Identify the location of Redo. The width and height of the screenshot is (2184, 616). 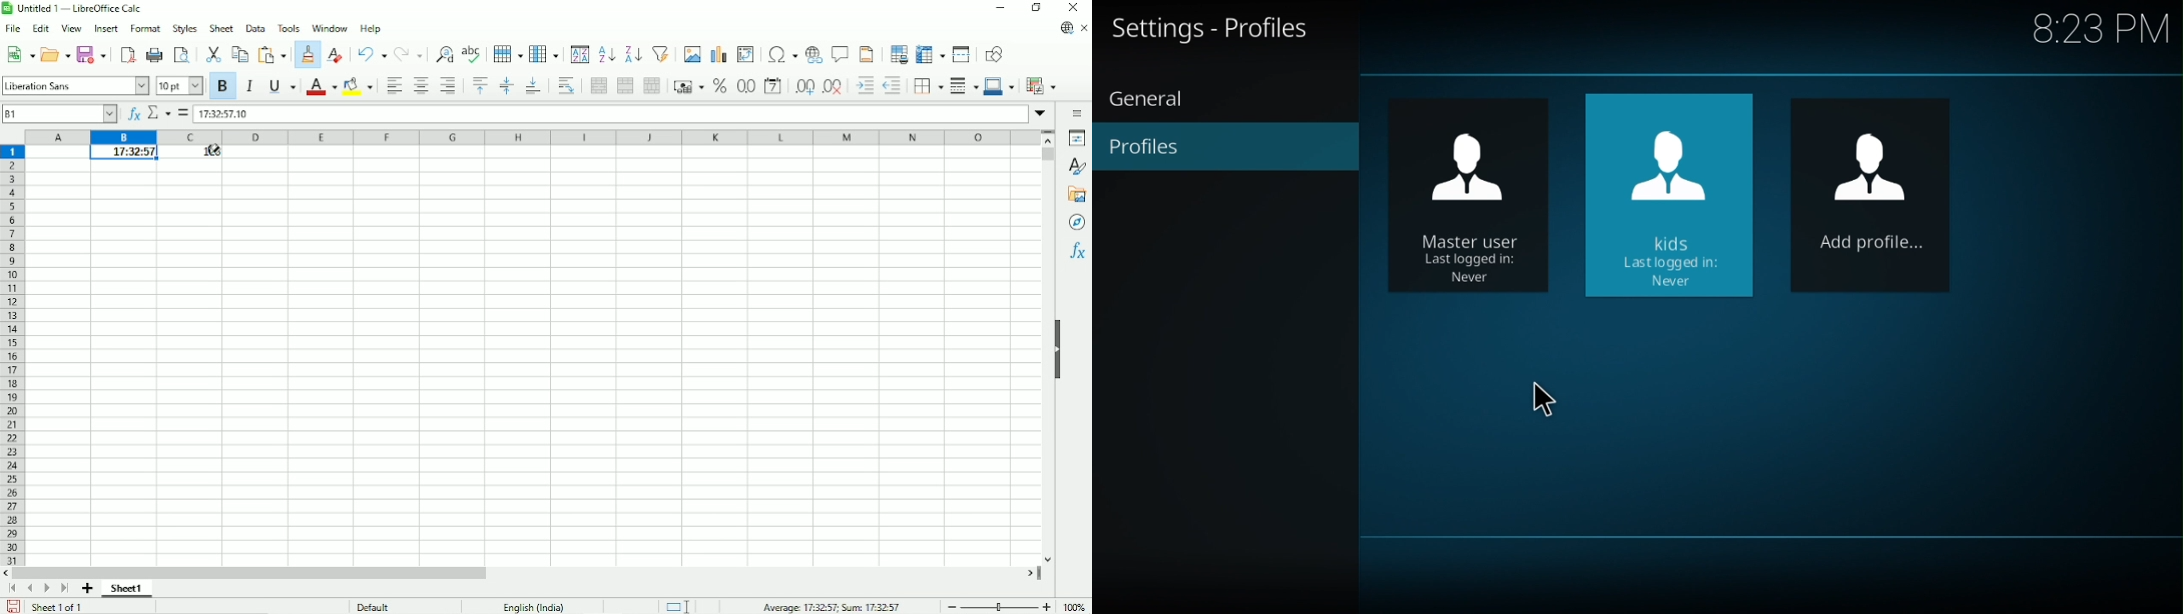
(408, 53).